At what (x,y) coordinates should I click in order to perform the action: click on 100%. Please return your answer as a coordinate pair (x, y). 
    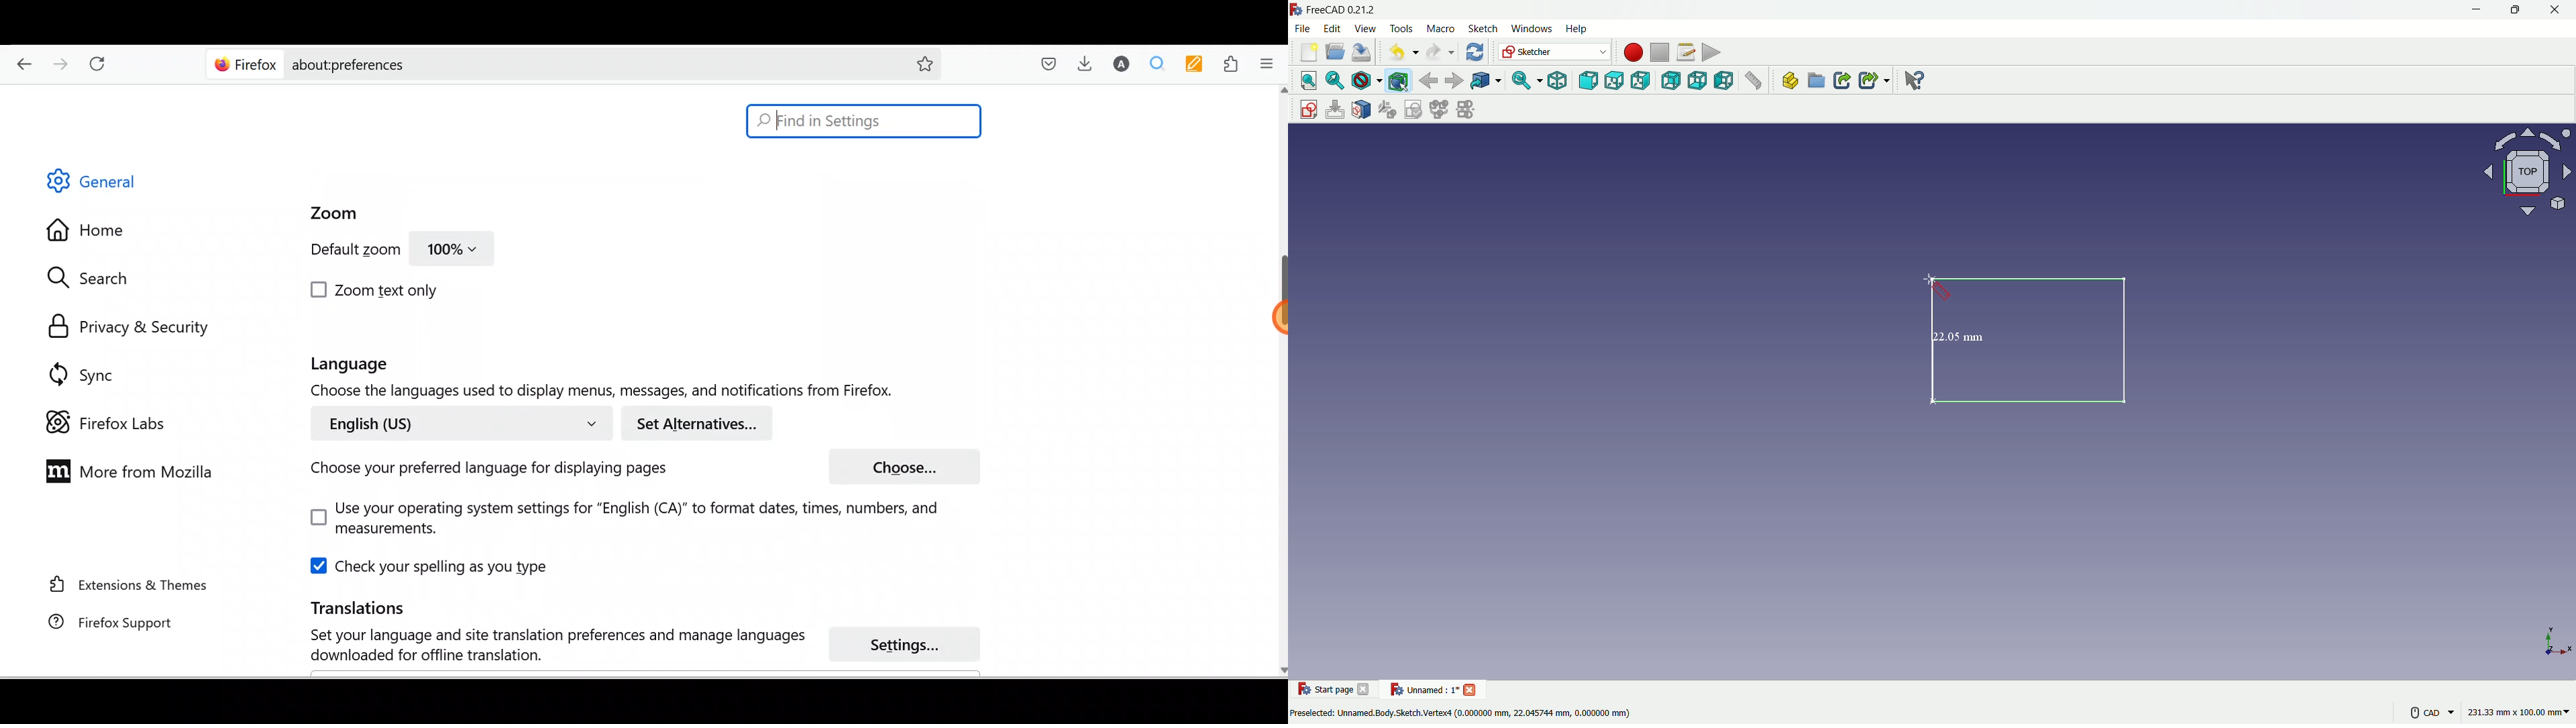
    Looking at the image, I should click on (453, 252).